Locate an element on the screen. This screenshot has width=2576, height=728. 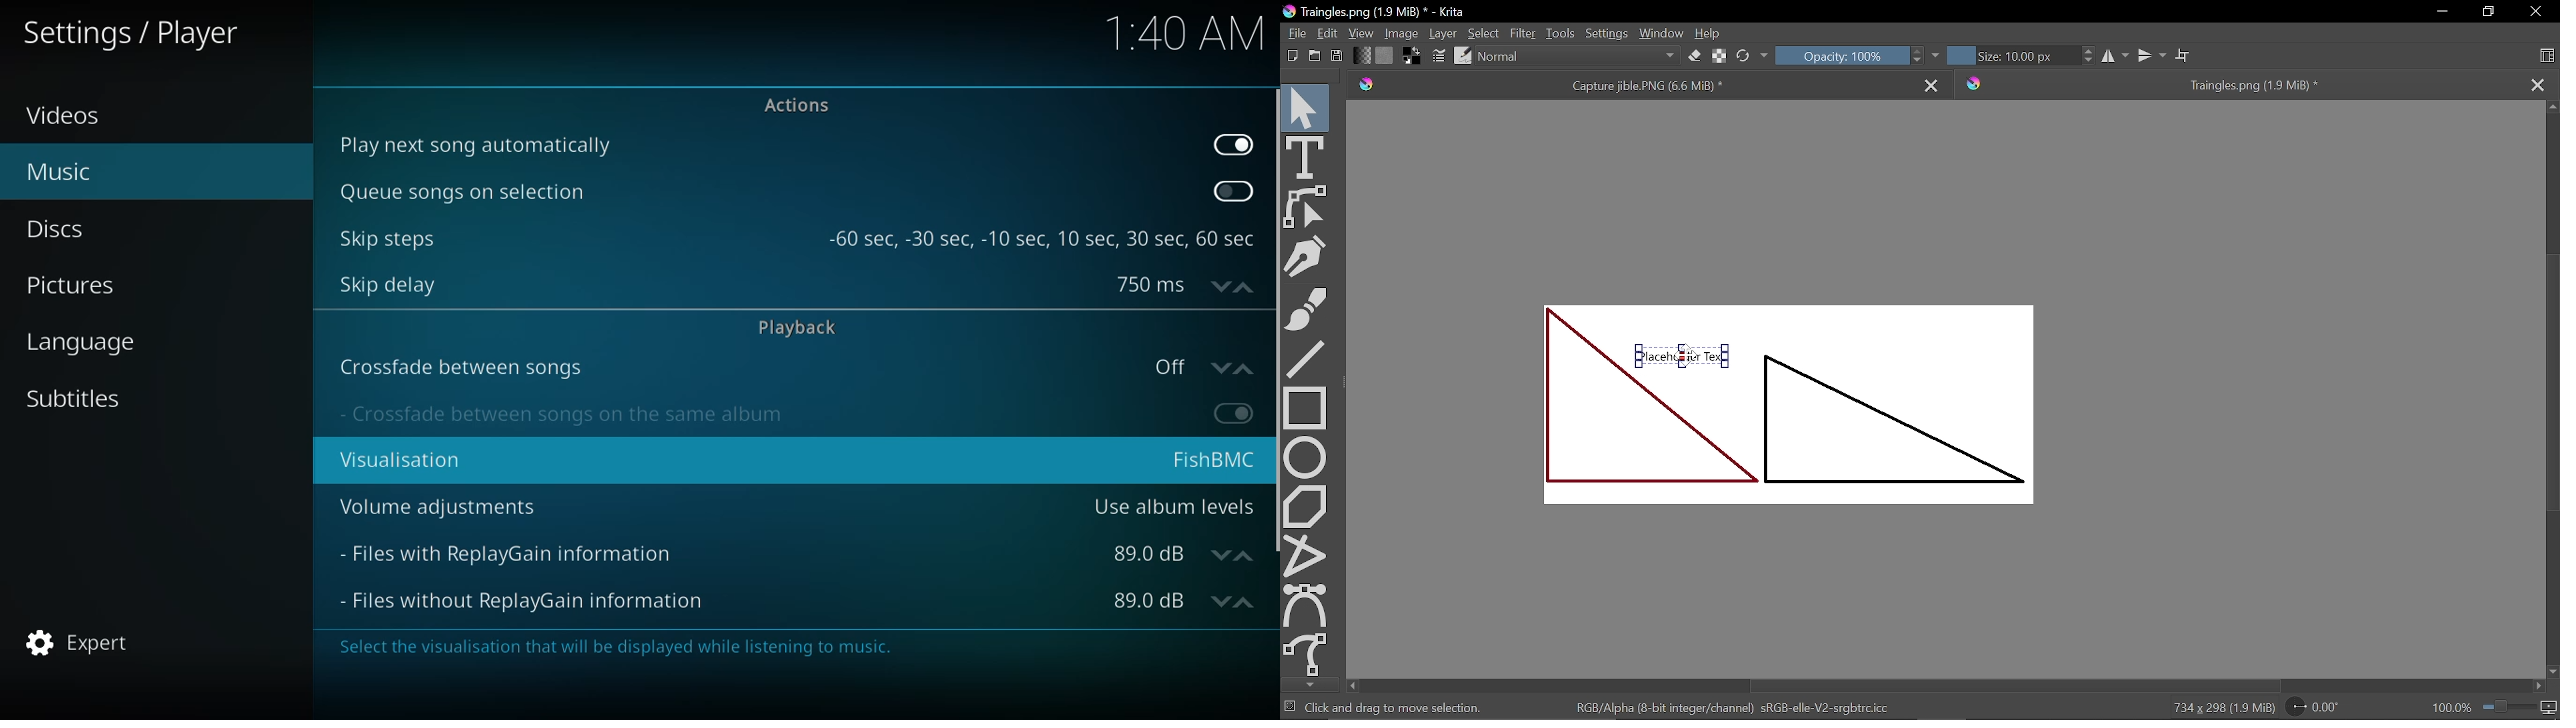
music is located at coordinates (57, 169).